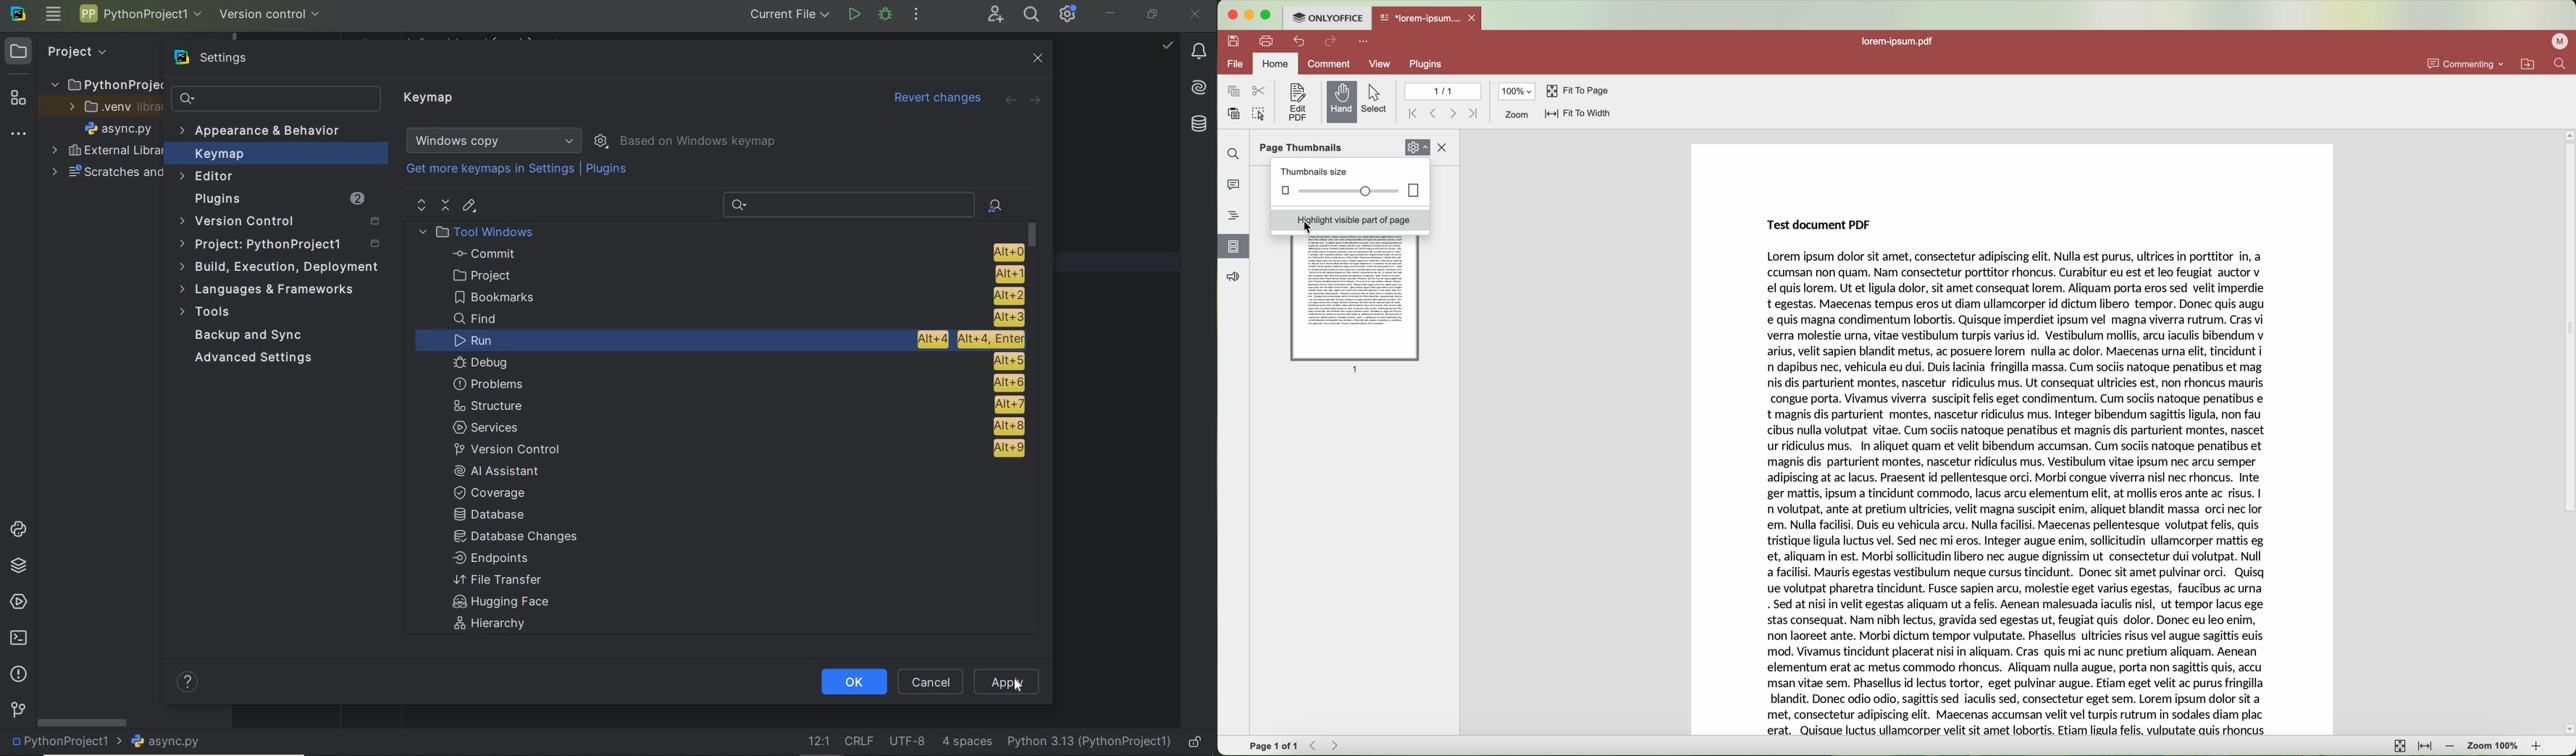  What do you see at coordinates (431, 100) in the screenshot?
I see `Keymap` at bounding box center [431, 100].